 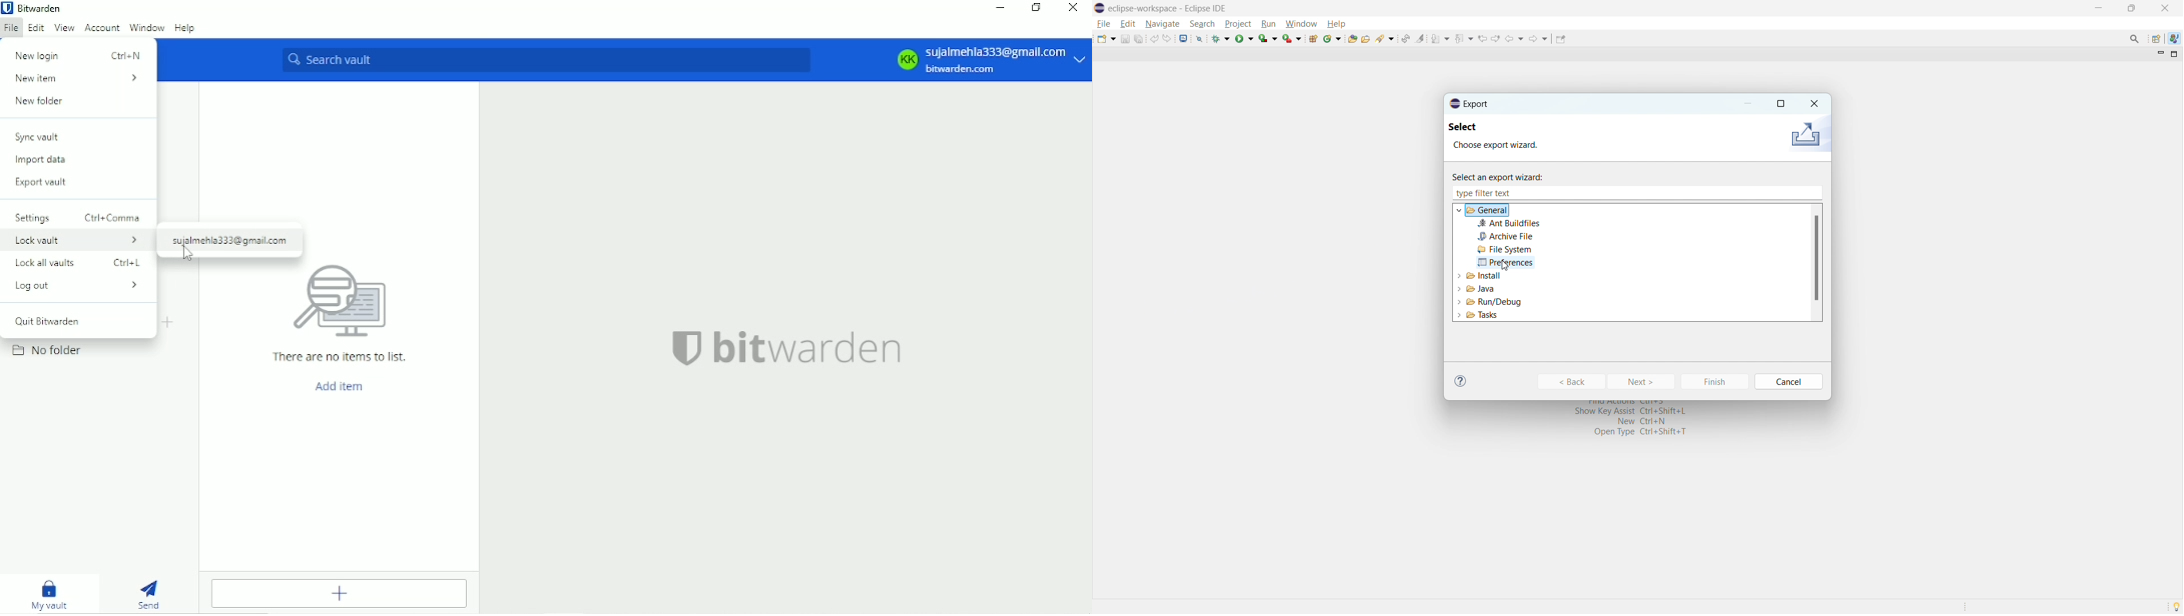 What do you see at coordinates (1292, 38) in the screenshot?
I see `run last tool` at bounding box center [1292, 38].